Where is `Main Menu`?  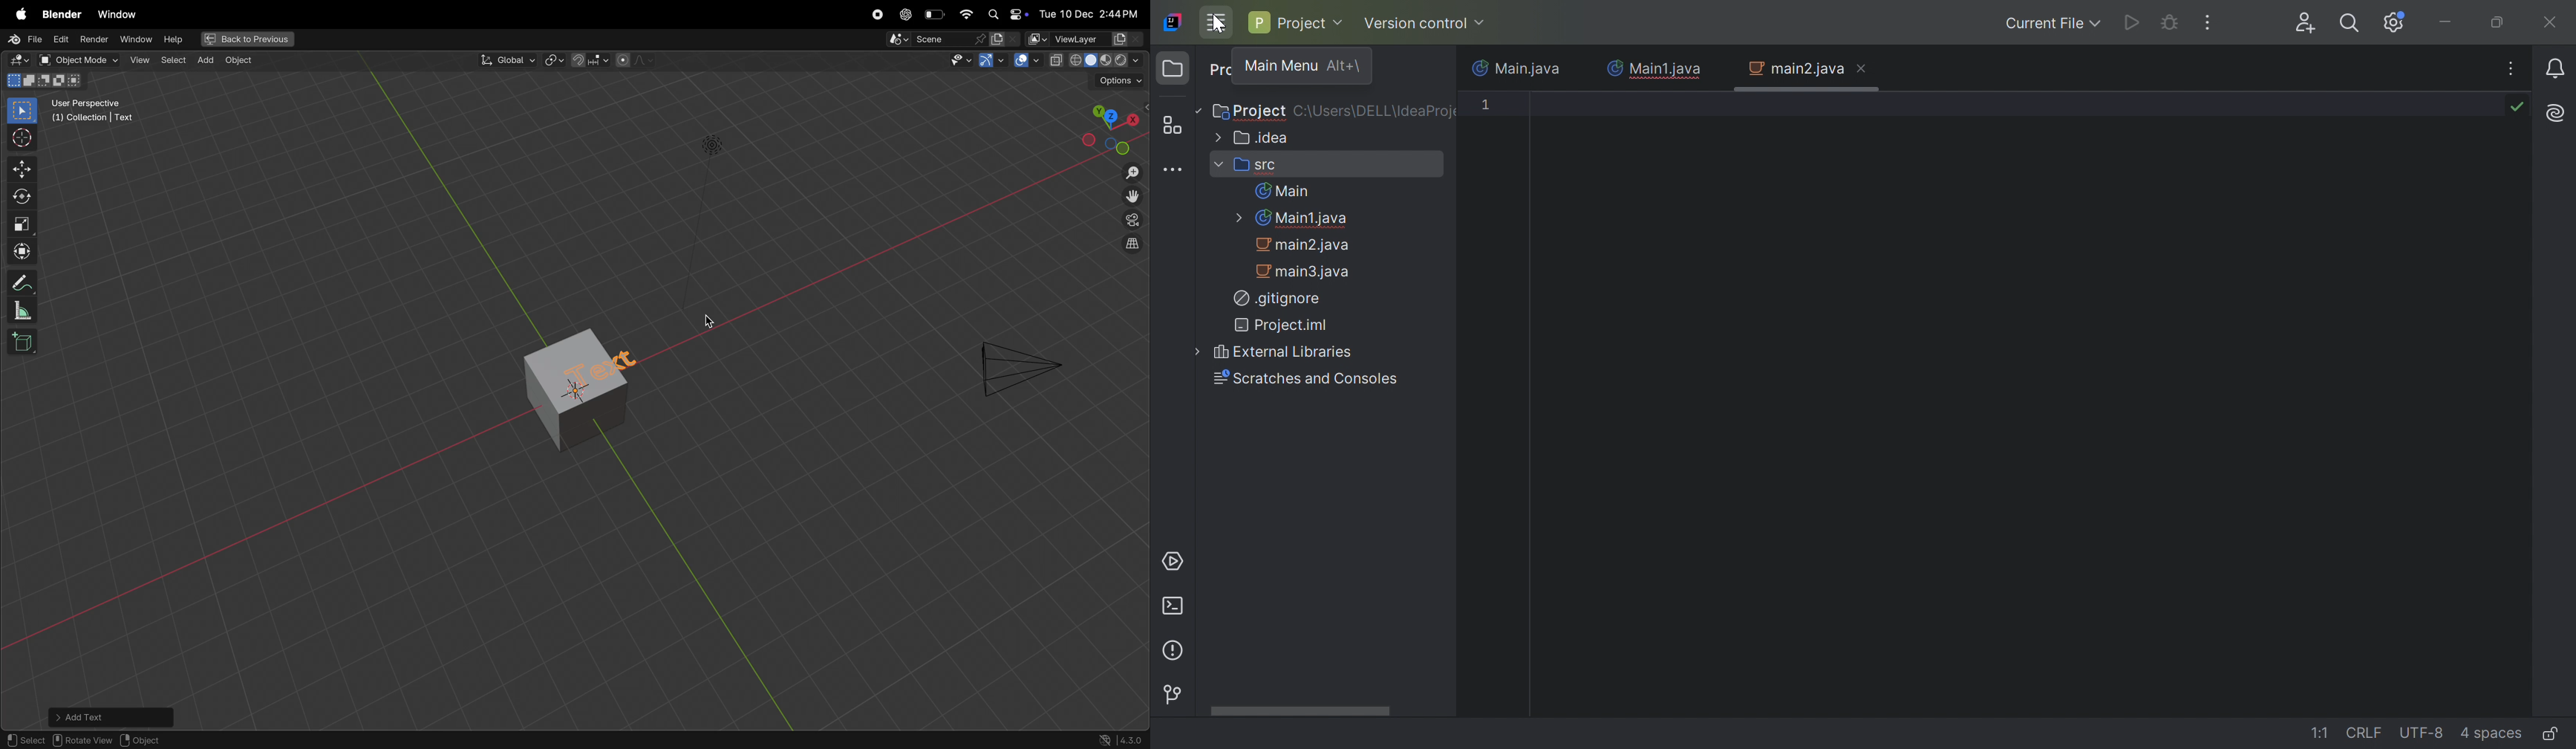
Main Menu is located at coordinates (1279, 66).